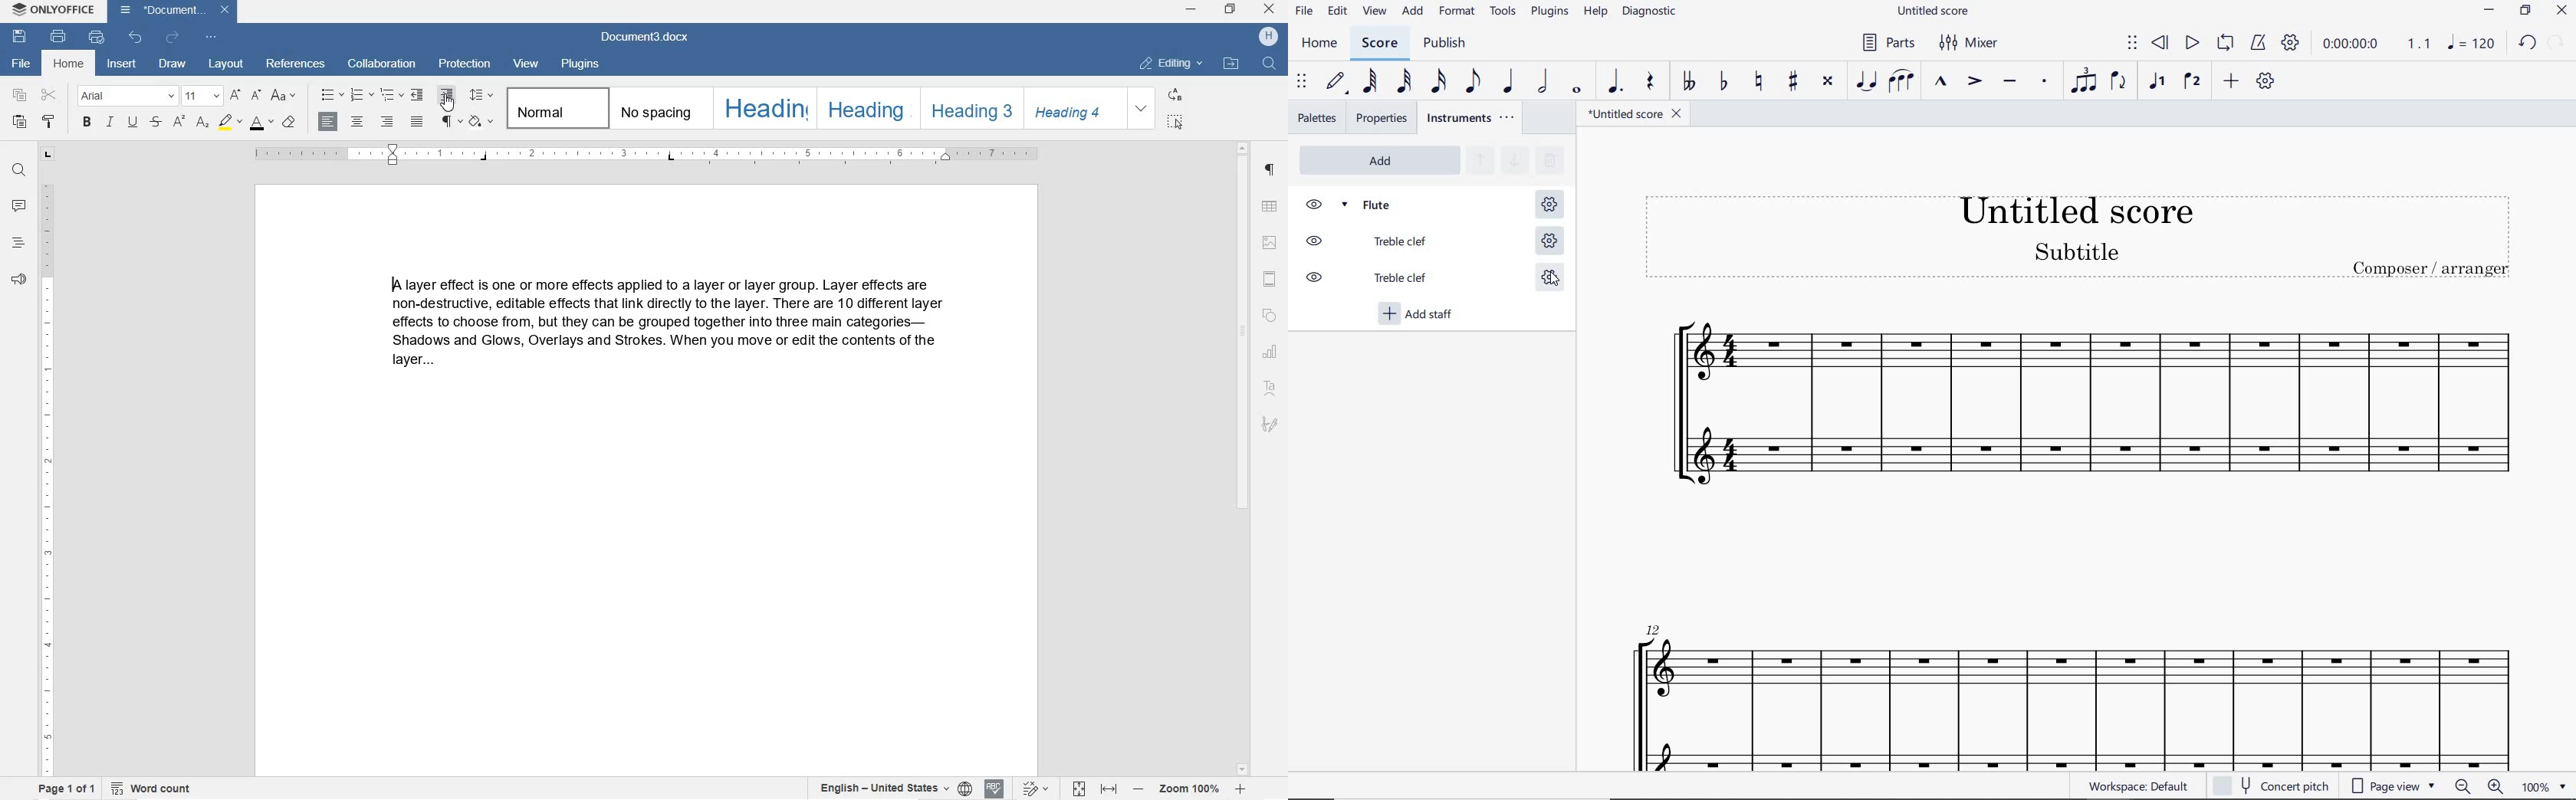 Image resolution: width=2576 pixels, height=812 pixels. What do you see at coordinates (1940, 82) in the screenshot?
I see `MARCATO` at bounding box center [1940, 82].